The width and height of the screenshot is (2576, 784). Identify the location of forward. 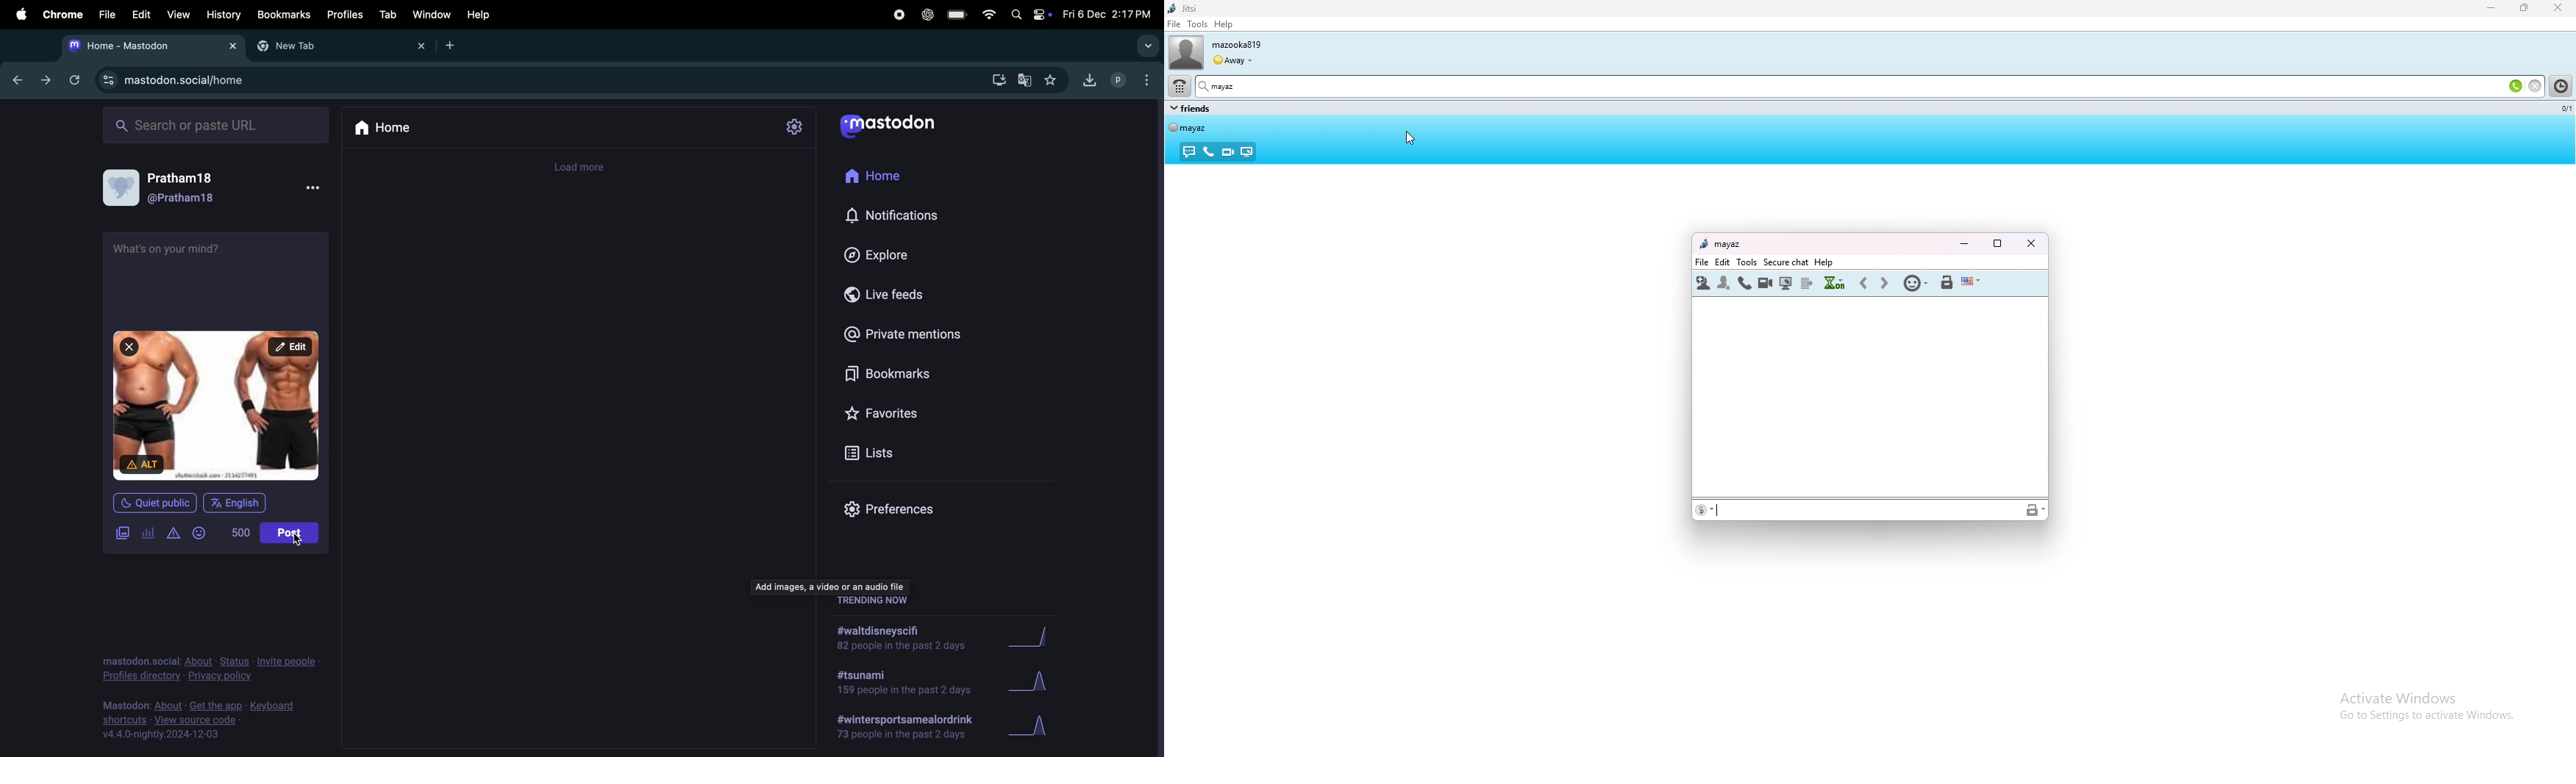
(46, 80).